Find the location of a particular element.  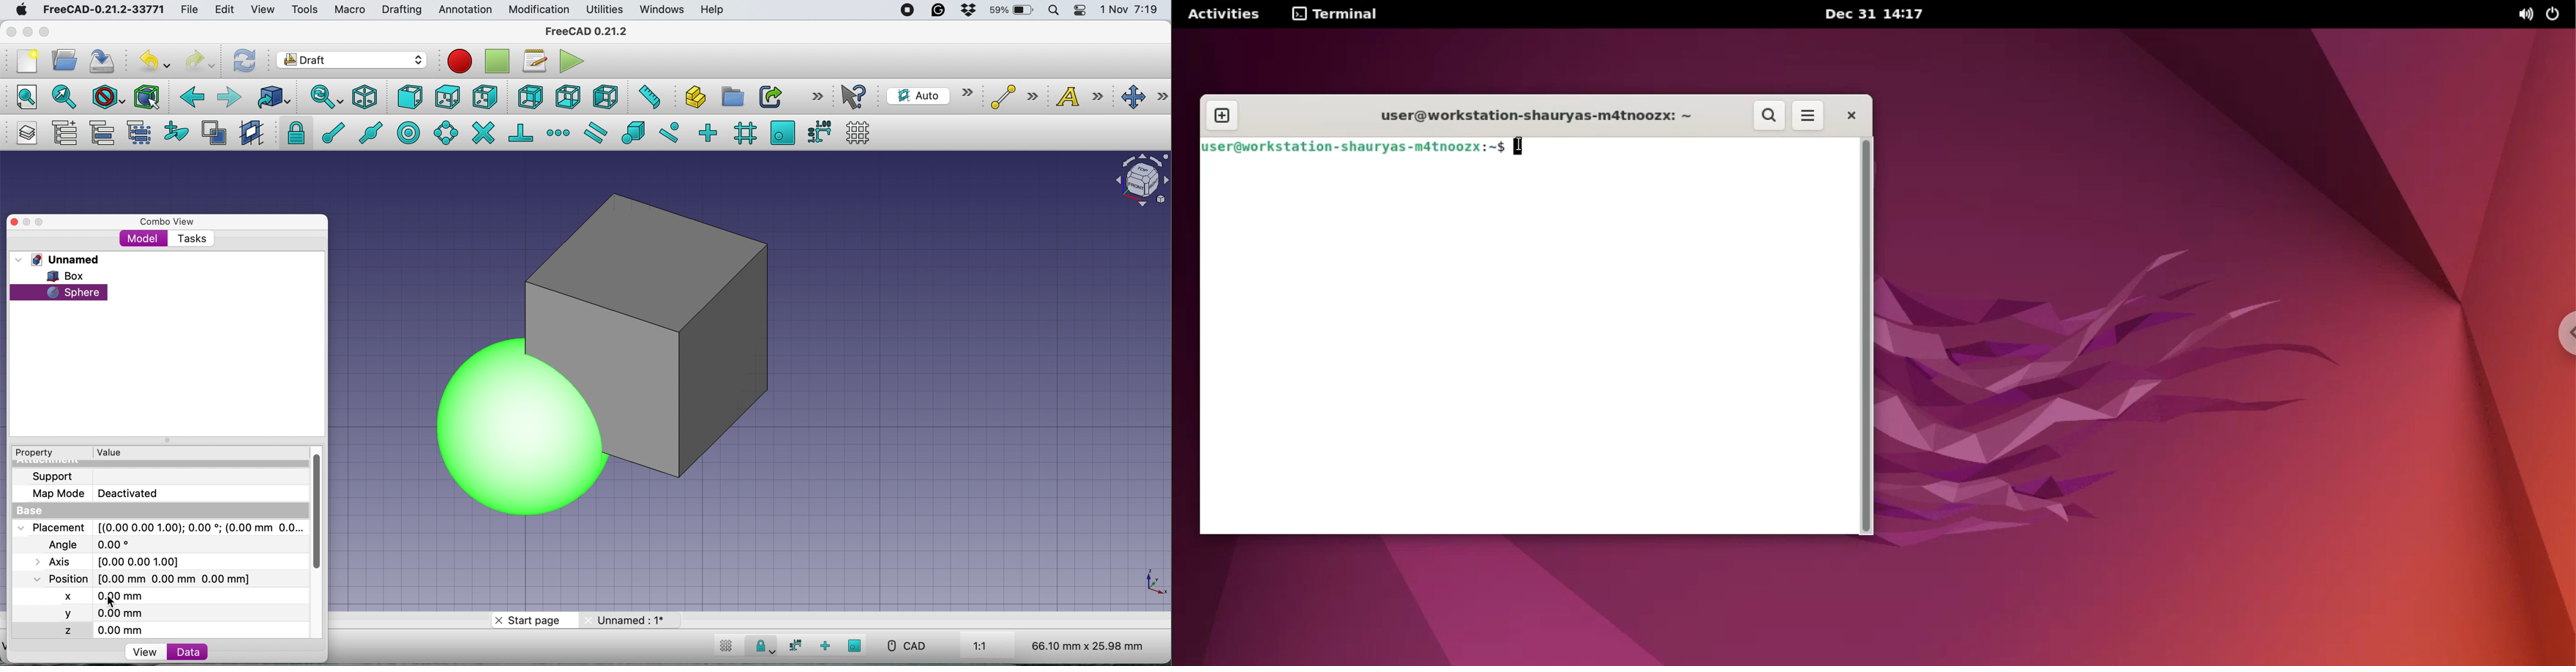

chrome options is located at coordinates (2563, 331).